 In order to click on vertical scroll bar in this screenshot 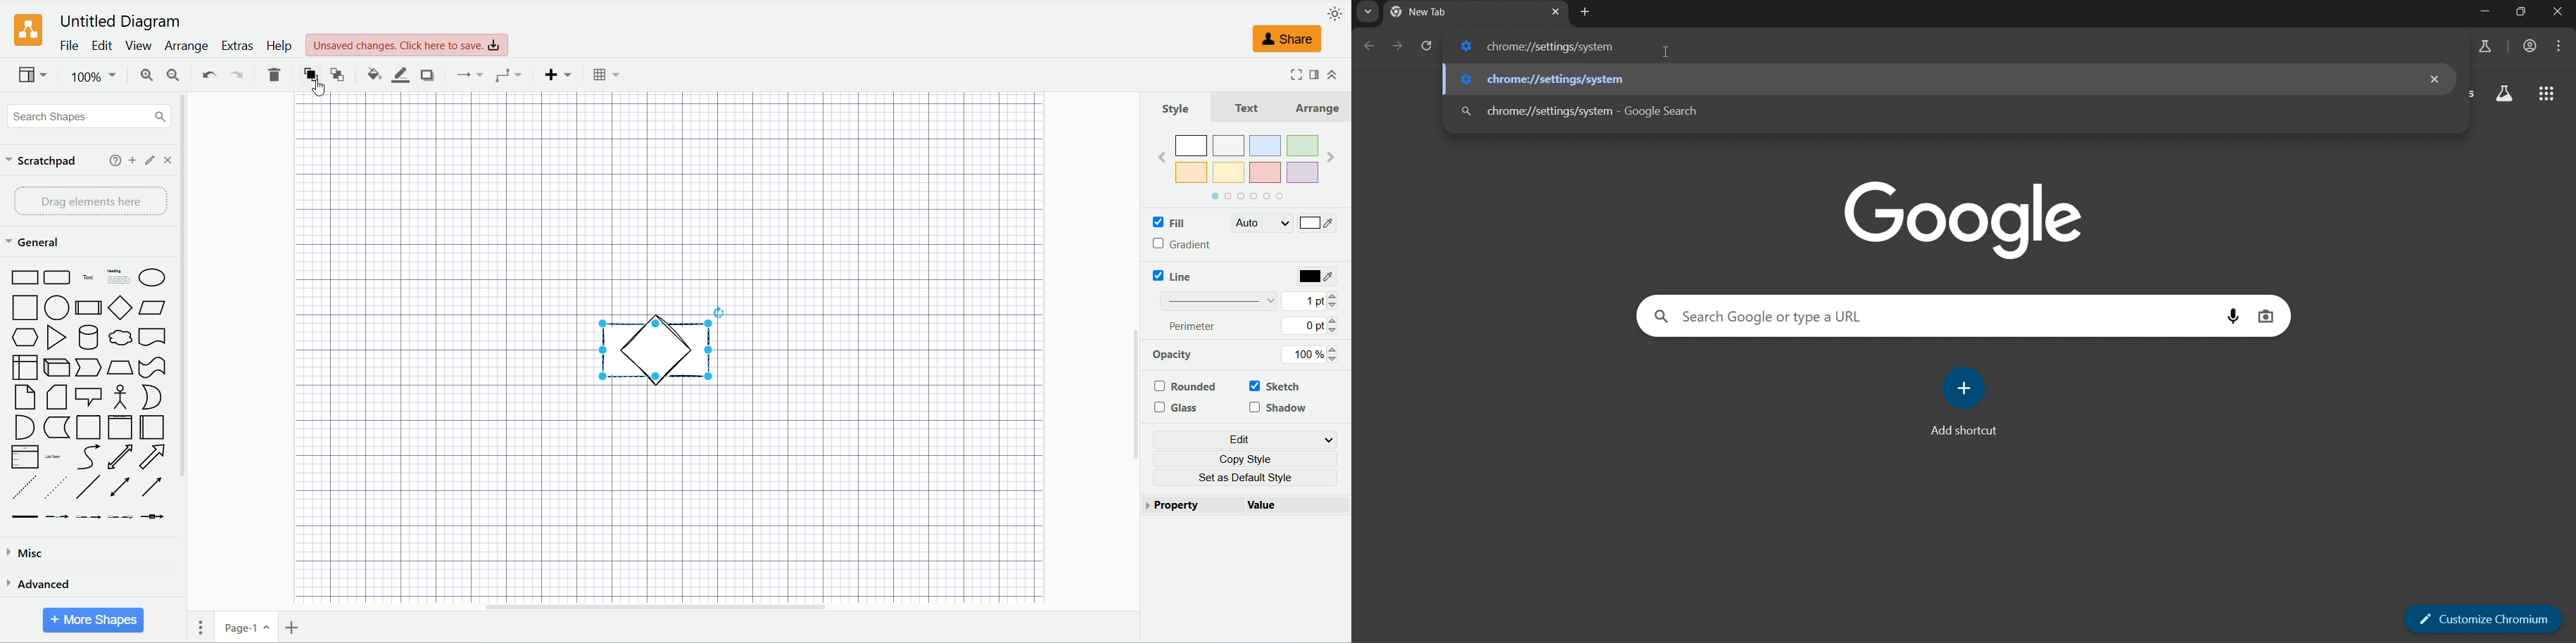, I will do `click(183, 367)`.